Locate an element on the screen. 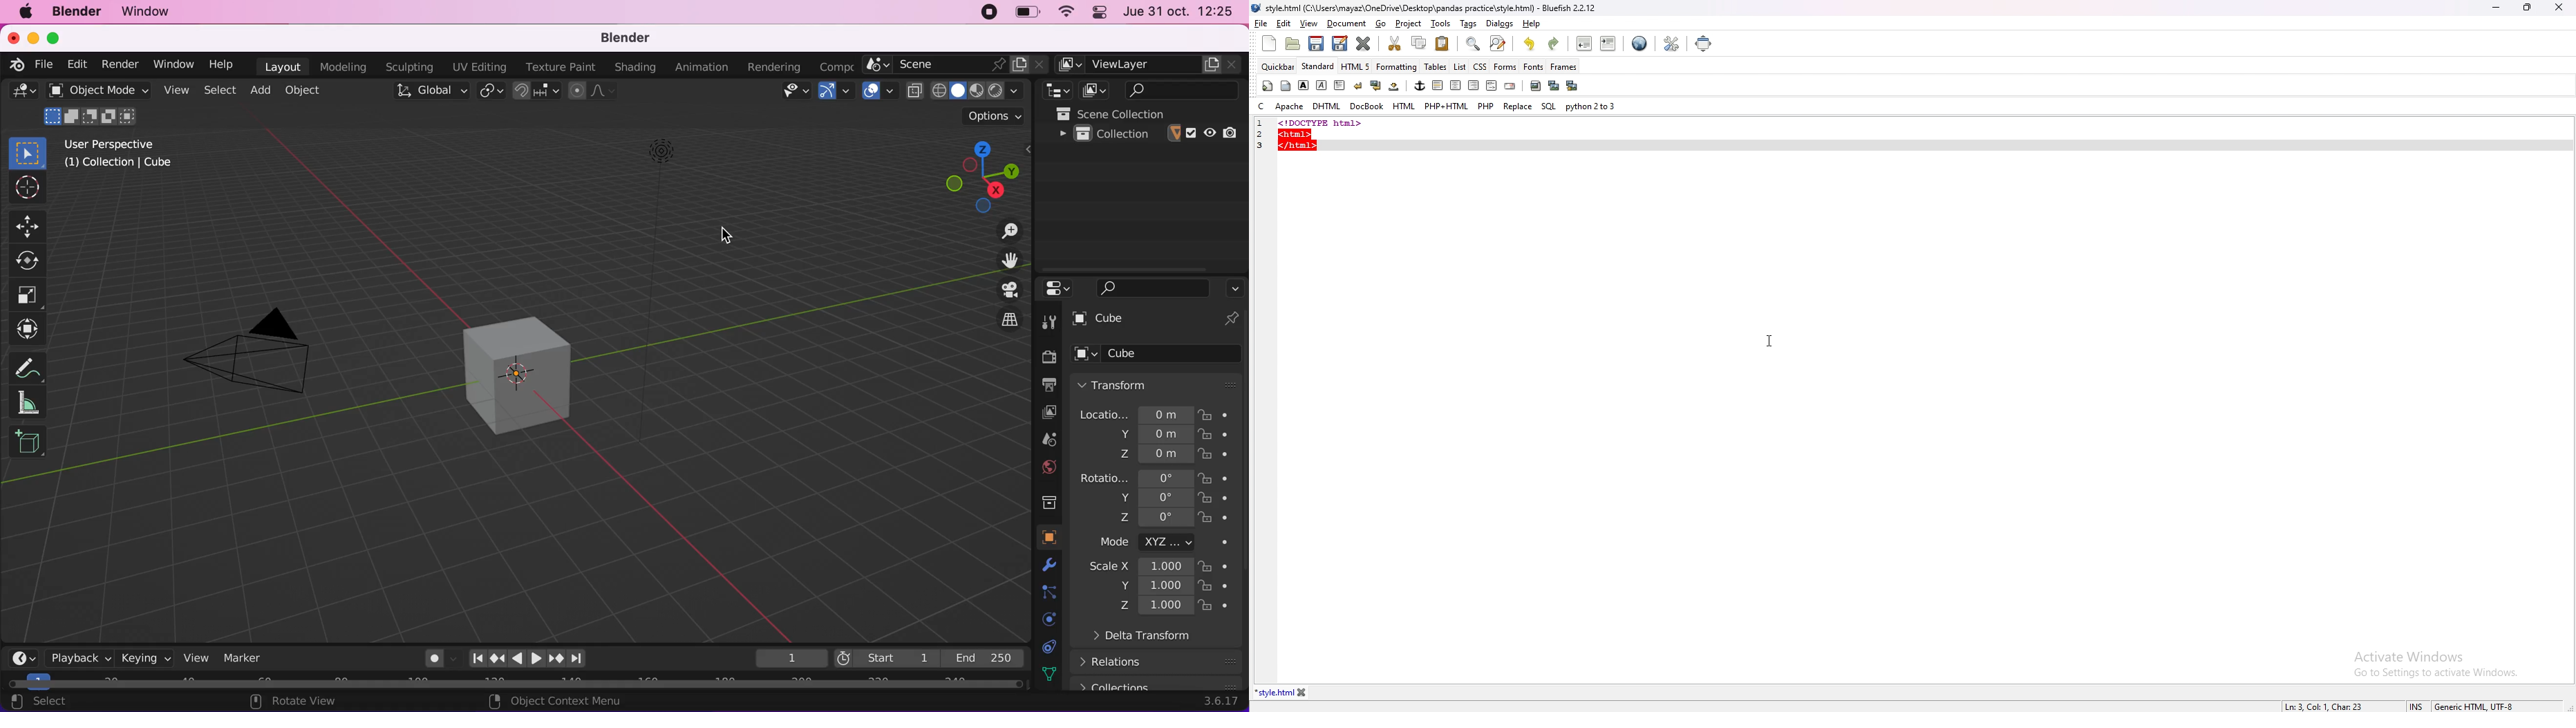 Image resolution: width=2576 pixels, height=728 pixels. lock is located at coordinates (1219, 414).